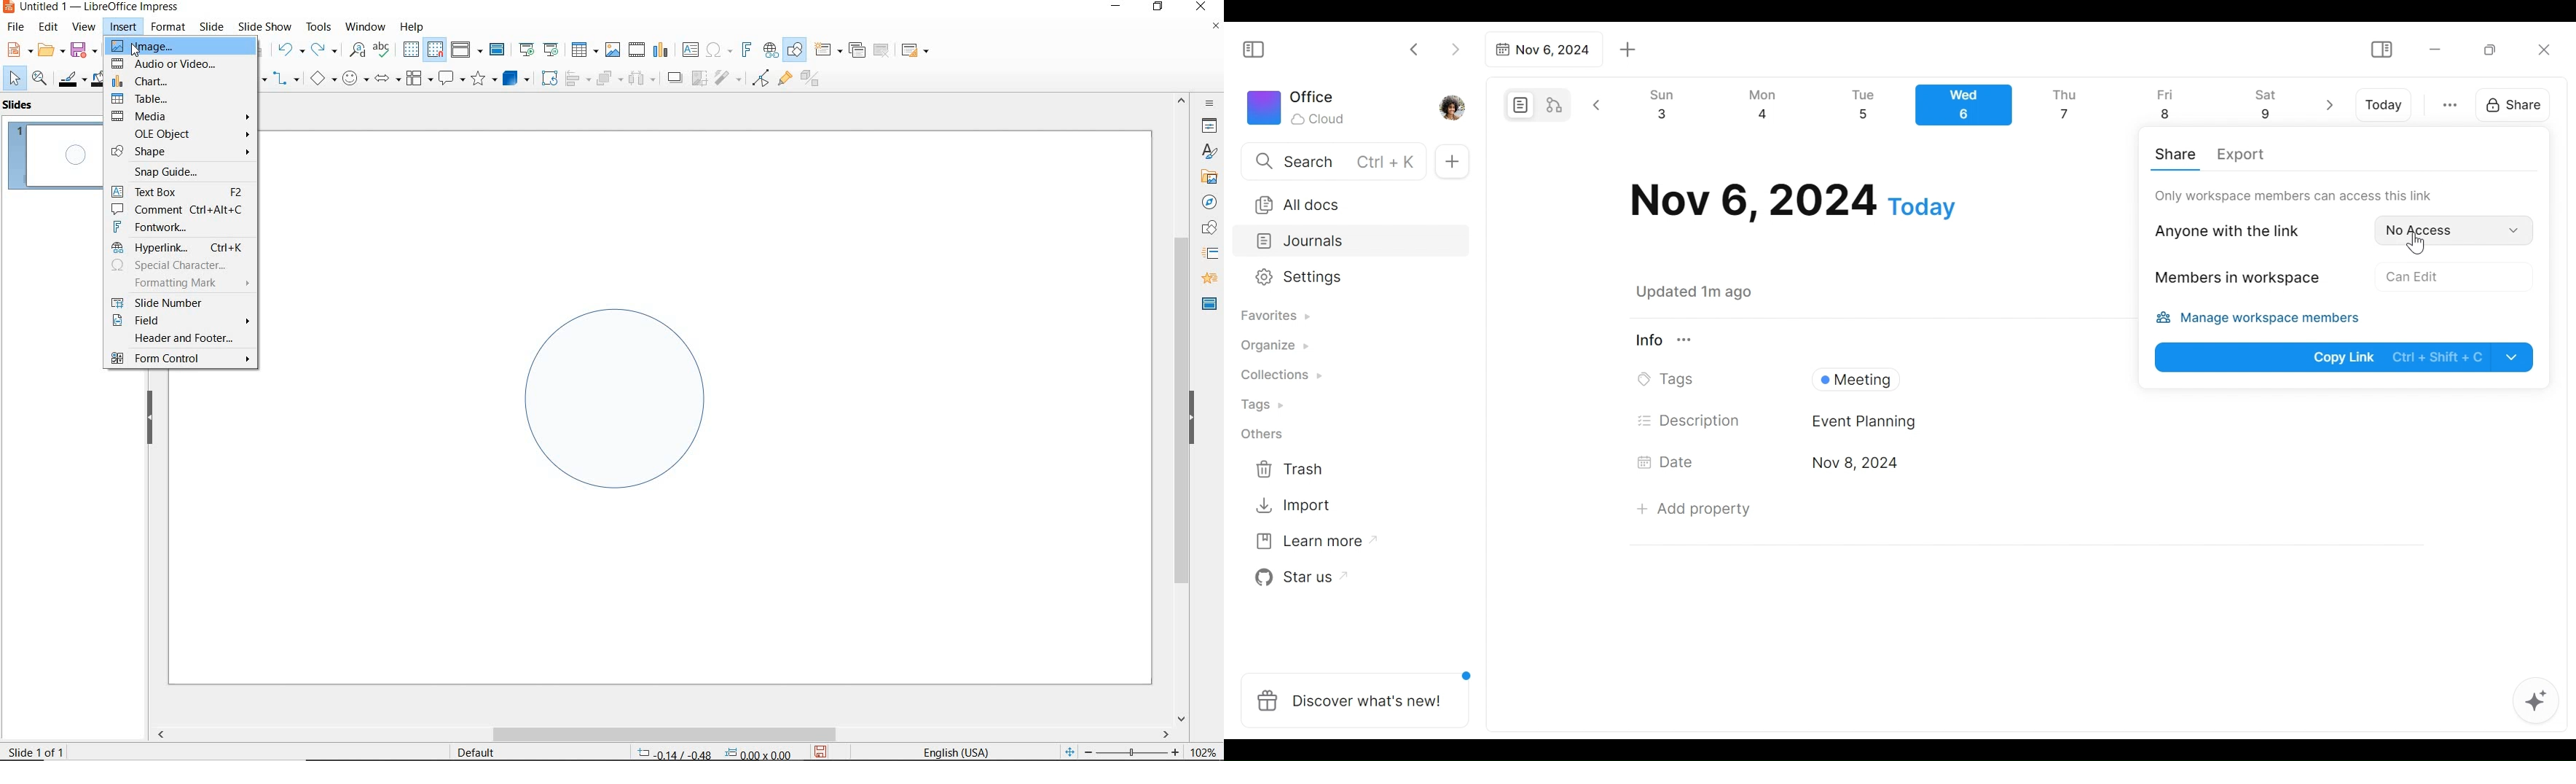 This screenshot has height=784, width=2576. What do you see at coordinates (211, 27) in the screenshot?
I see `slide` at bounding box center [211, 27].